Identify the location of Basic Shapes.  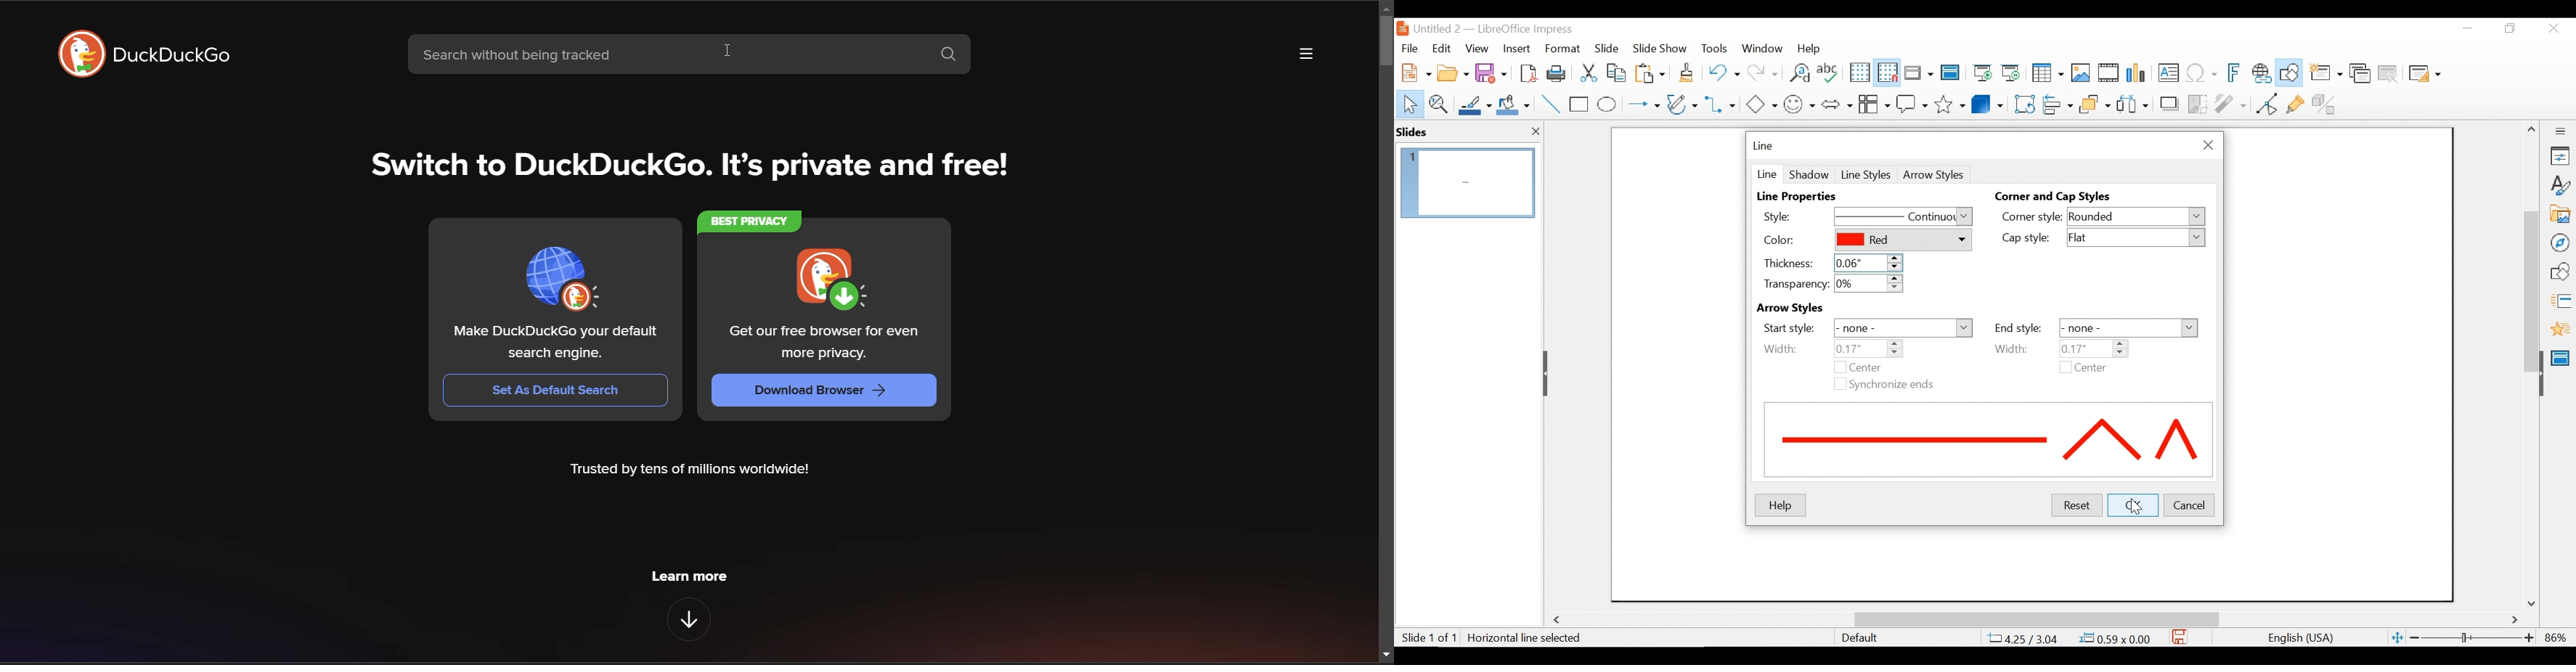
(1761, 103).